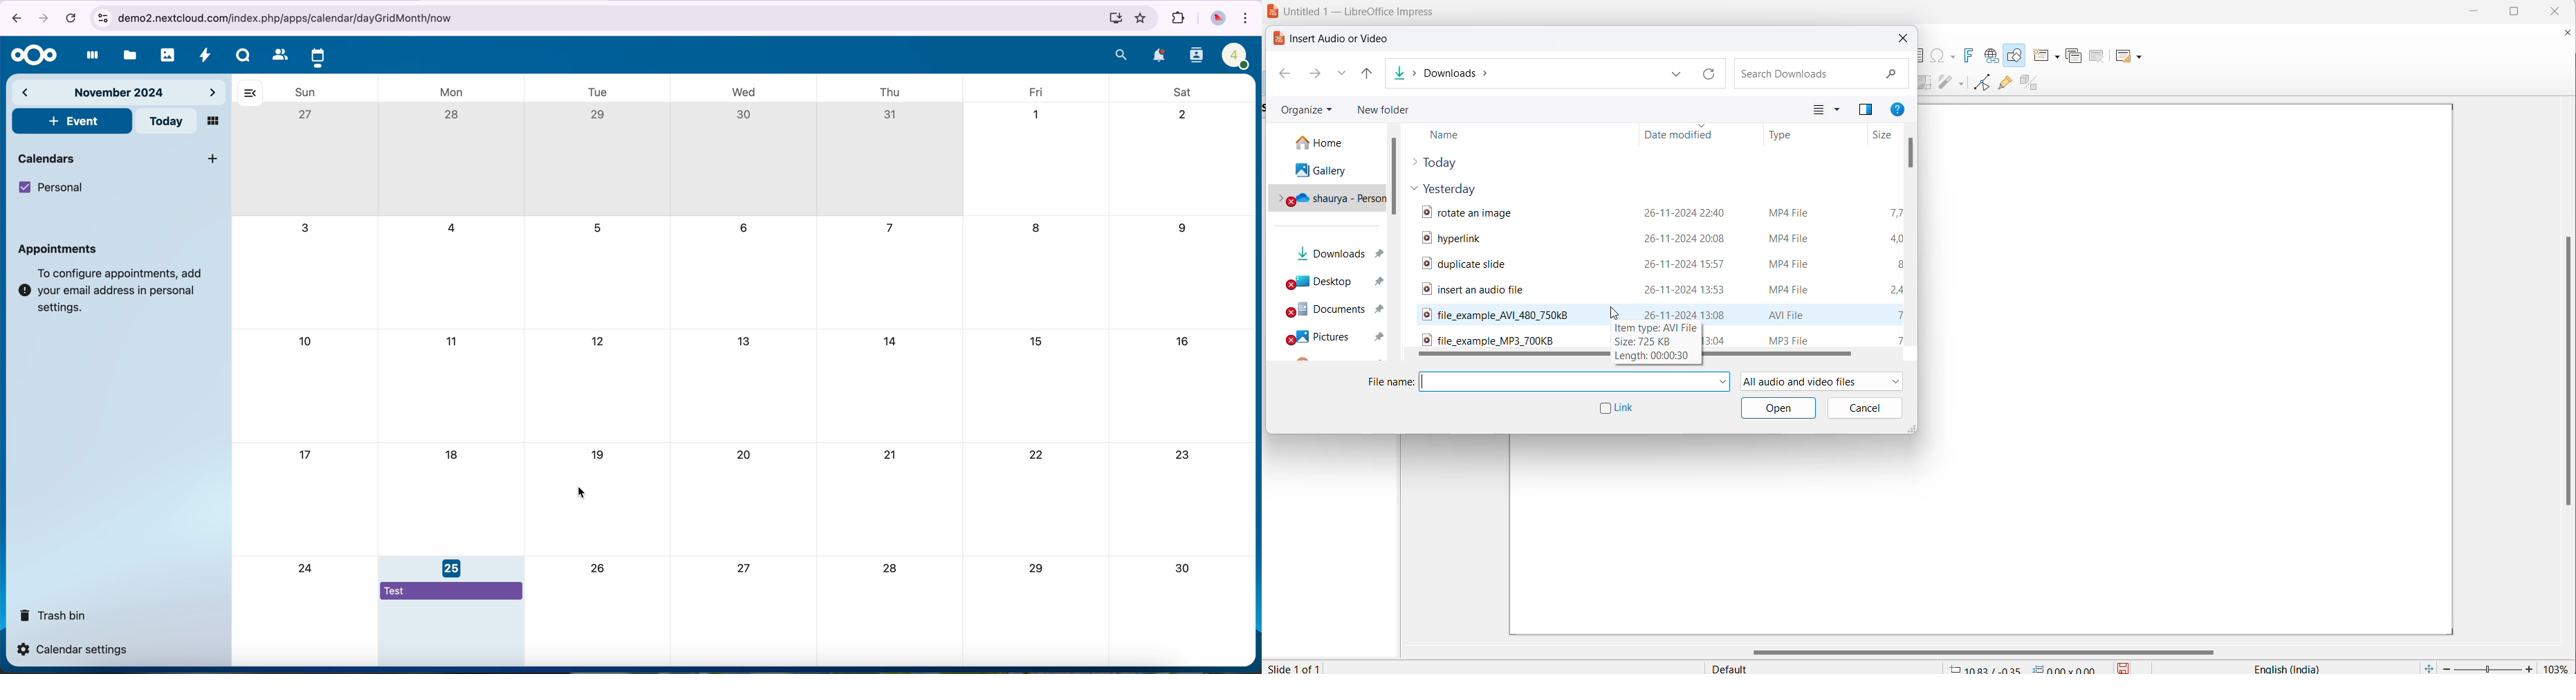  What do you see at coordinates (1900, 107) in the screenshot?
I see `get help` at bounding box center [1900, 107].